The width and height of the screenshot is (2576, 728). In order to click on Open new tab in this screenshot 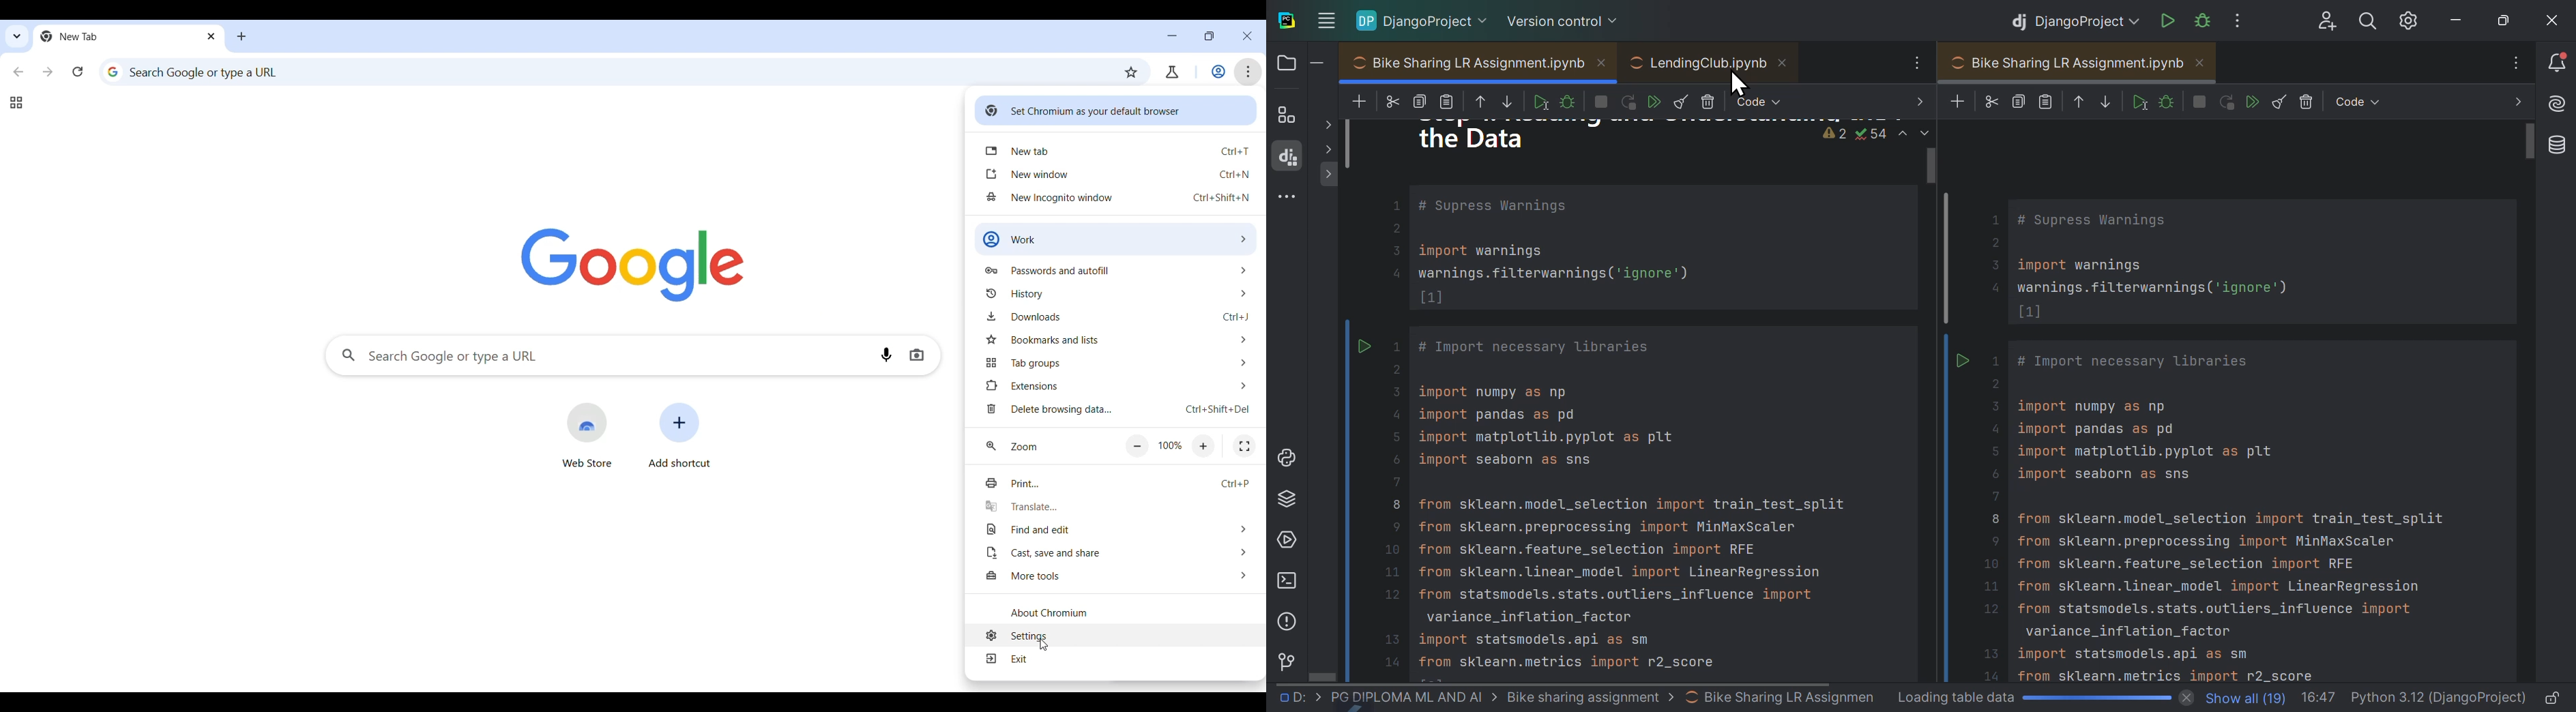, I will do `click(1114, 150)`.